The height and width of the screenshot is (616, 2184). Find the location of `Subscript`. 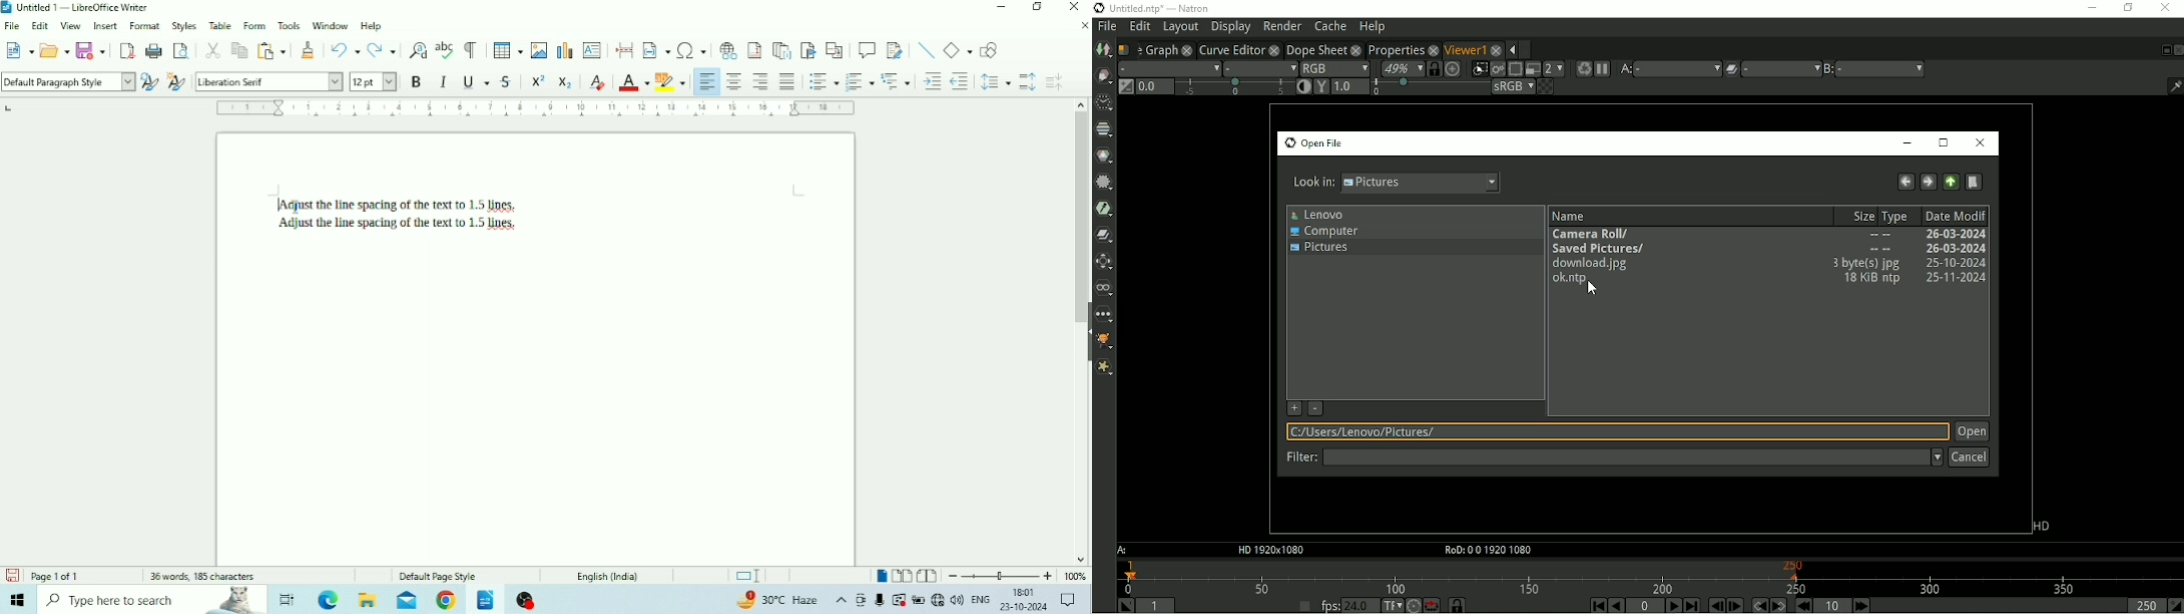

Subscript is located at coordinates (566, 82).